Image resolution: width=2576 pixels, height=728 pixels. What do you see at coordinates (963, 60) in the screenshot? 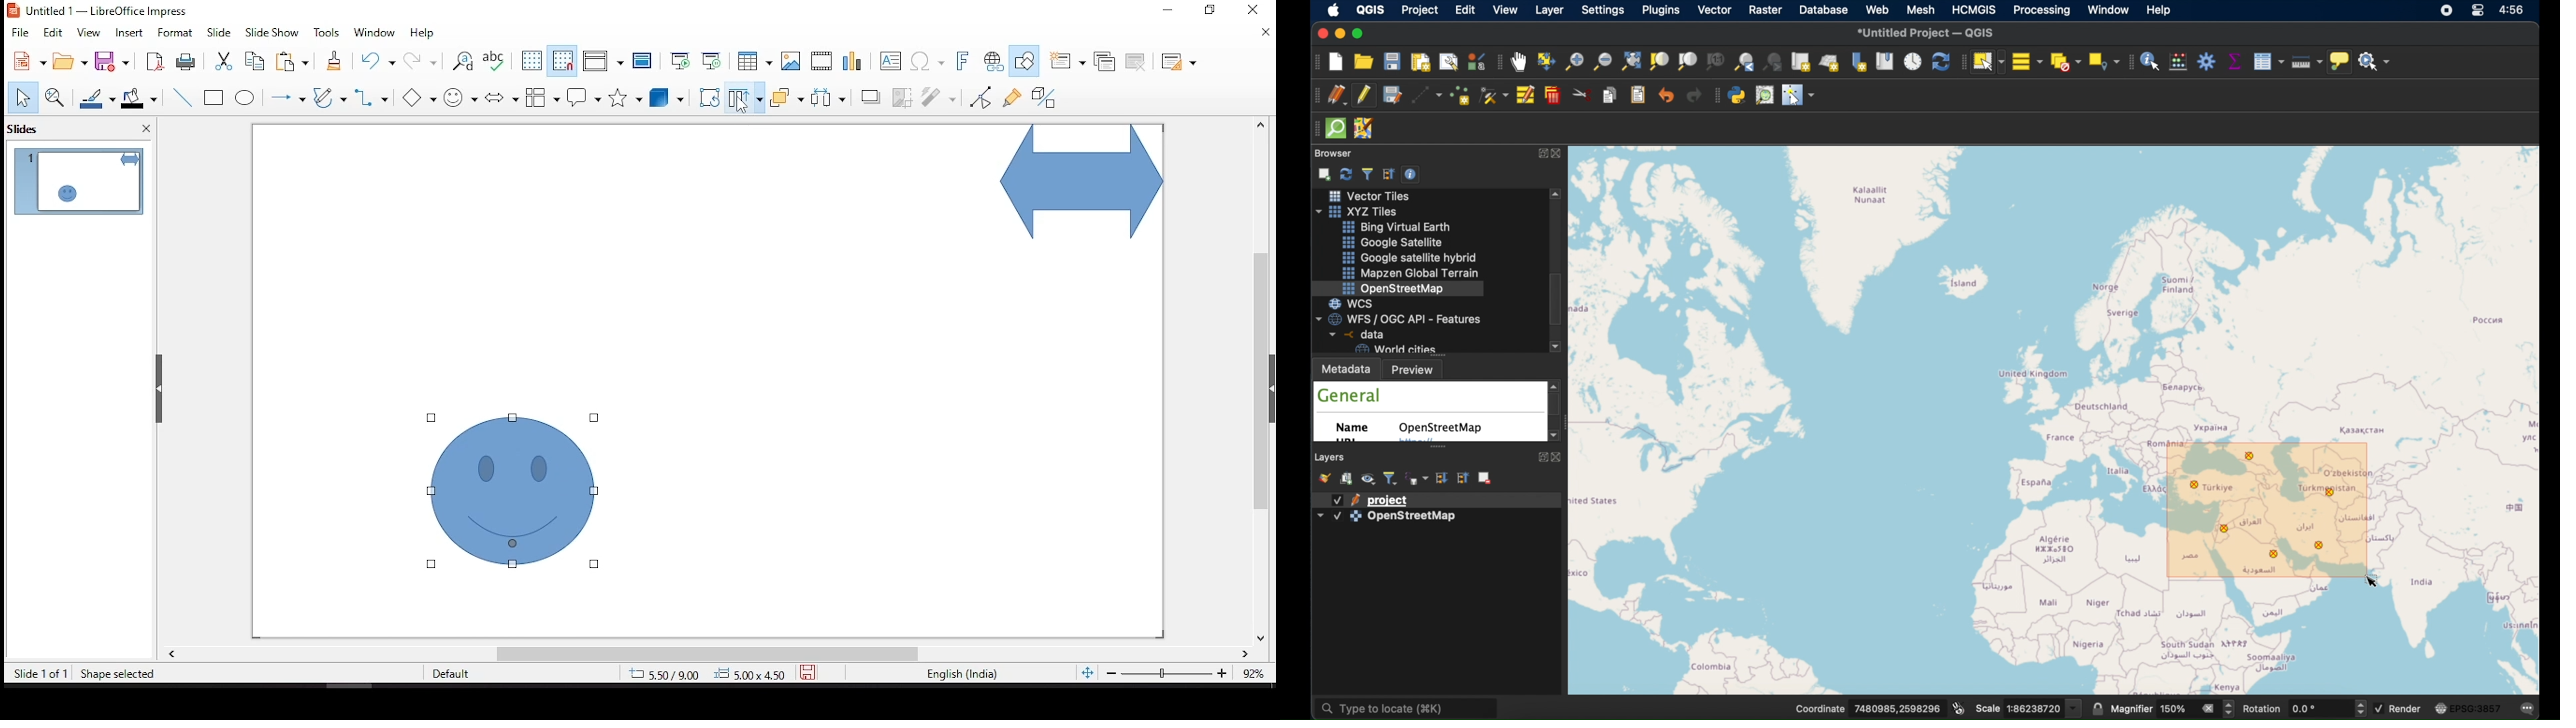
I see `insert font work text` at bounding box center [963, 60].